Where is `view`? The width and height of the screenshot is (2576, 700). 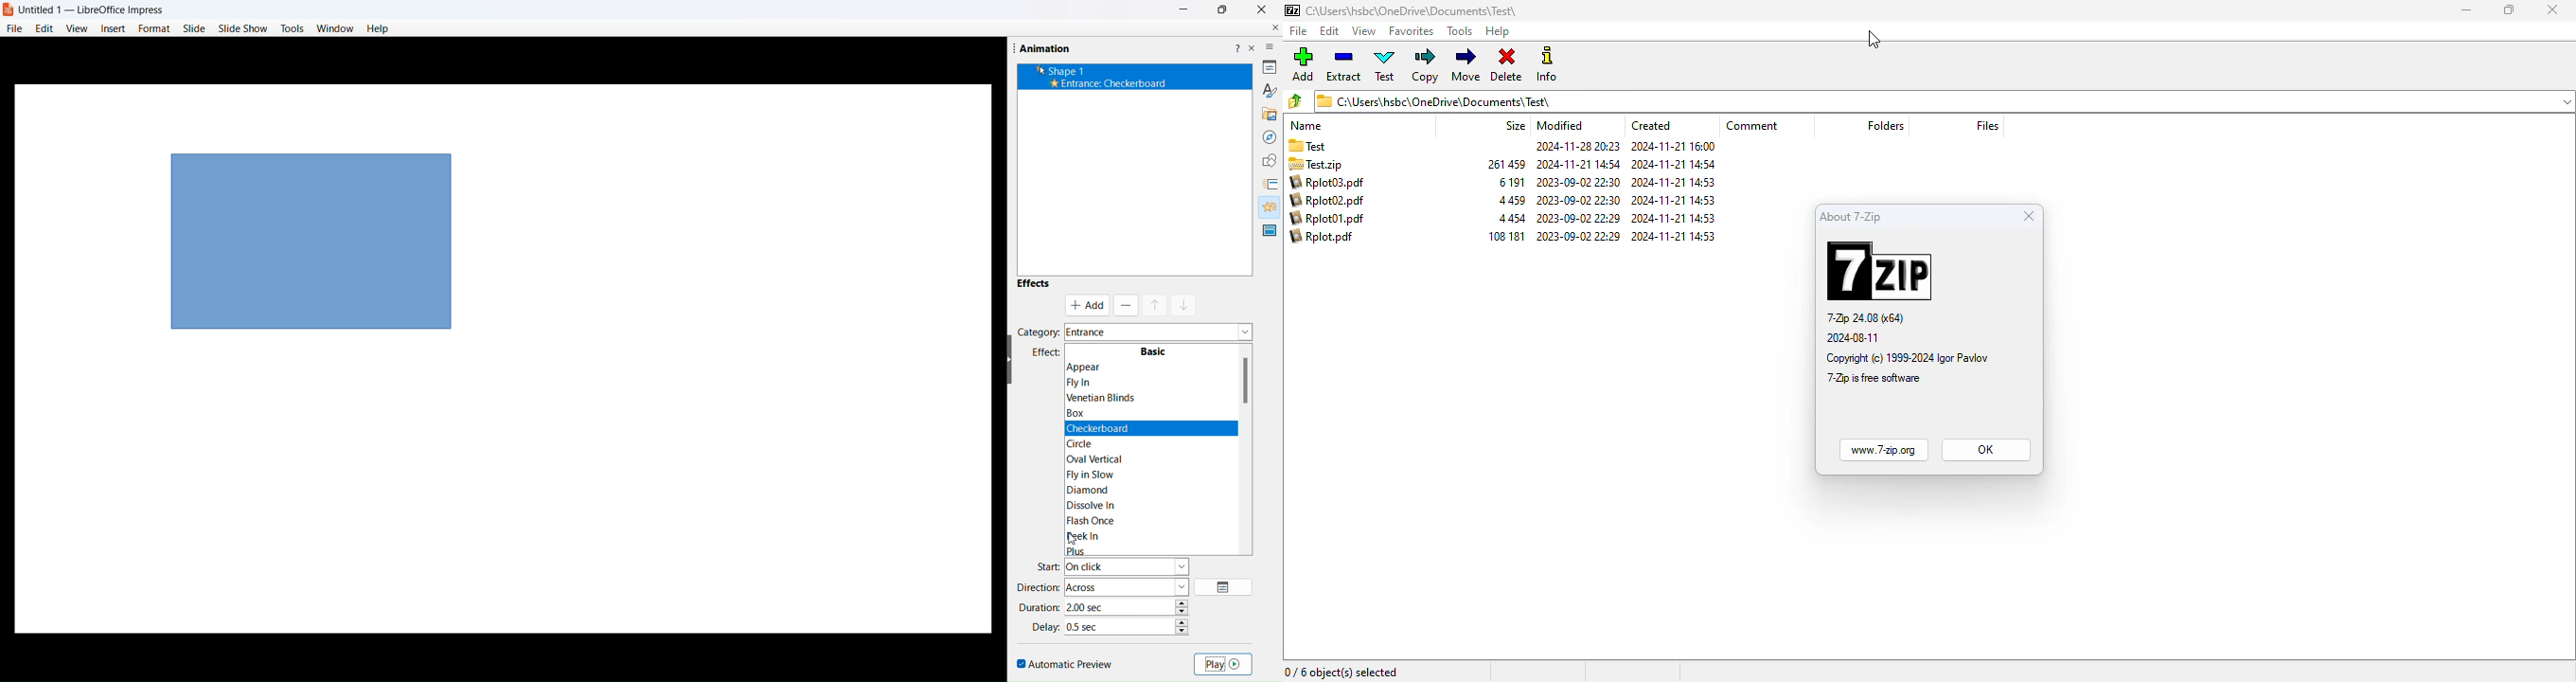
view is located at coordinates (1364, 31).